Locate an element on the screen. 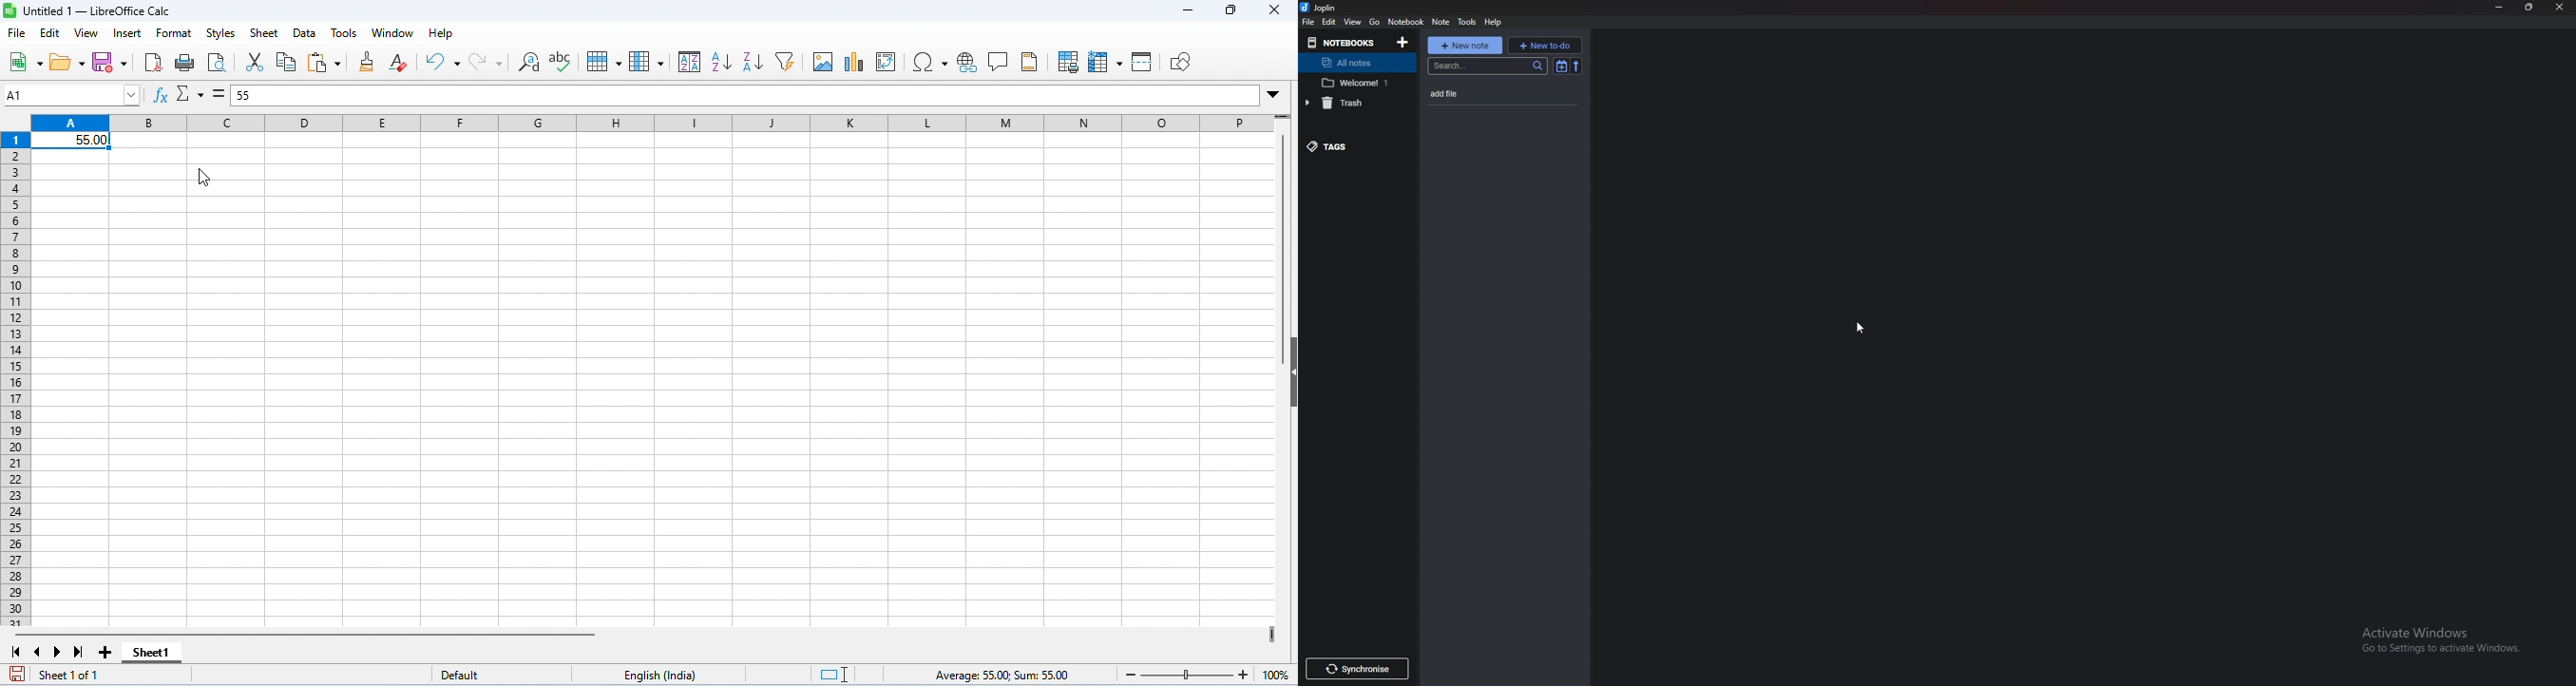 The image size is (2576, 700). Notebooks is located at coordinates (1343, 41).